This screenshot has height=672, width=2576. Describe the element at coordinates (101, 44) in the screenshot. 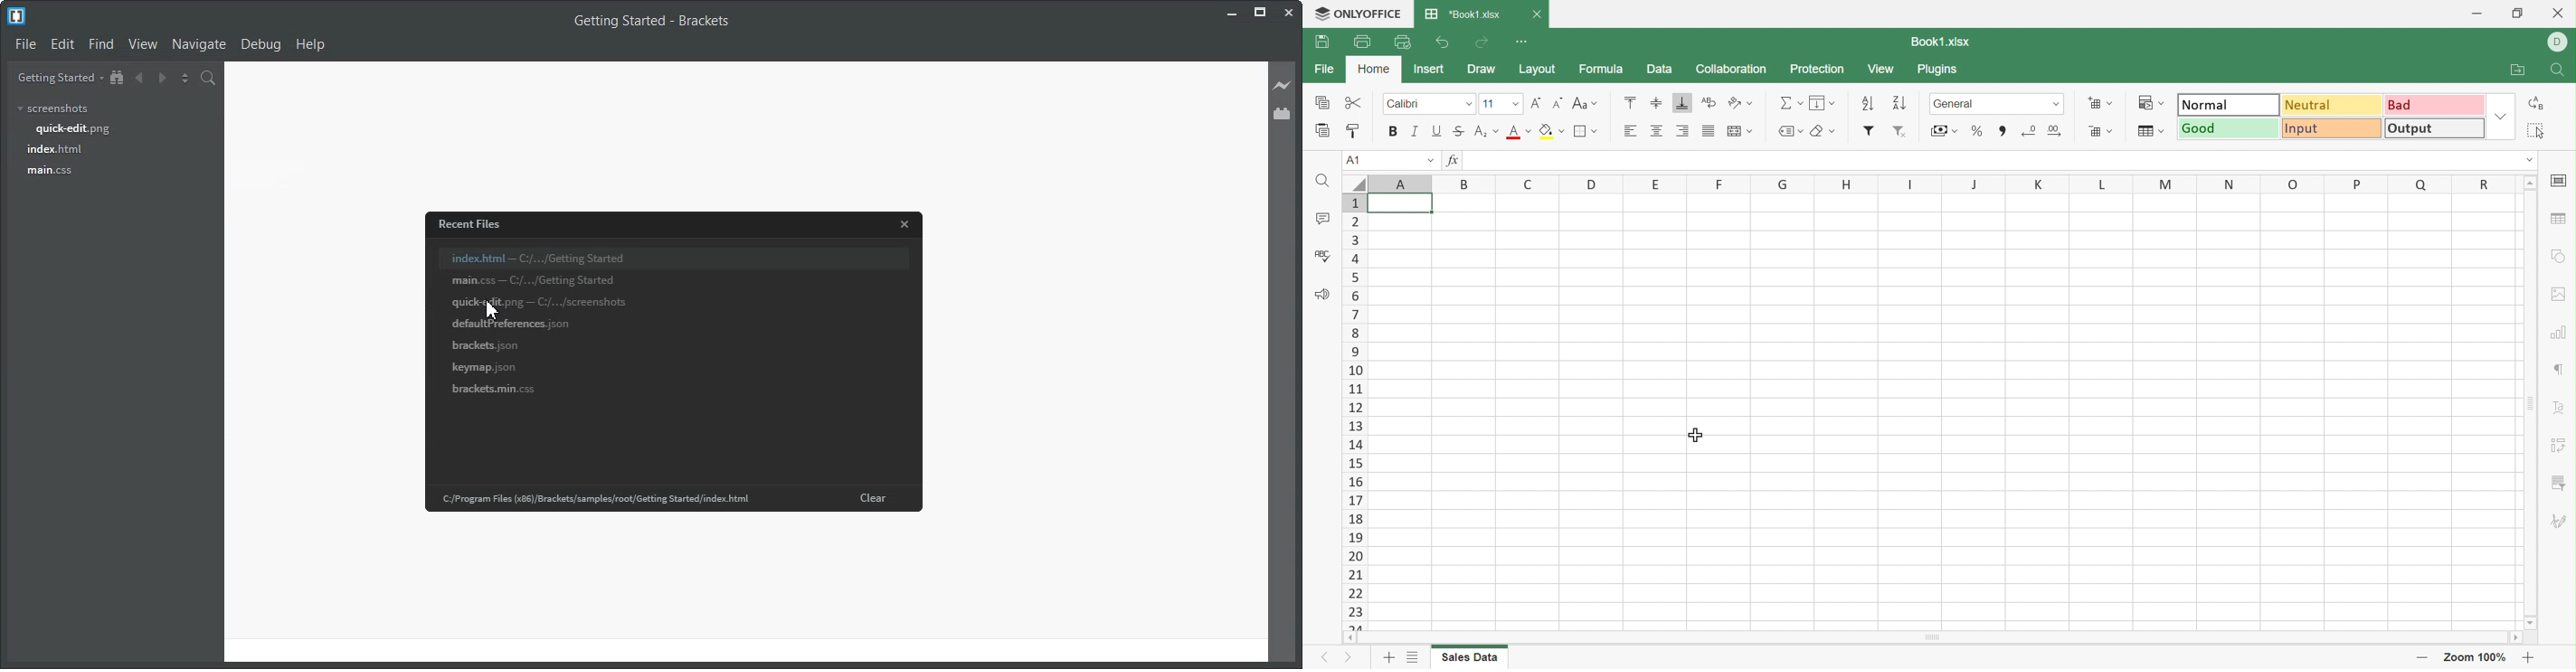

I see `Find` at that location.